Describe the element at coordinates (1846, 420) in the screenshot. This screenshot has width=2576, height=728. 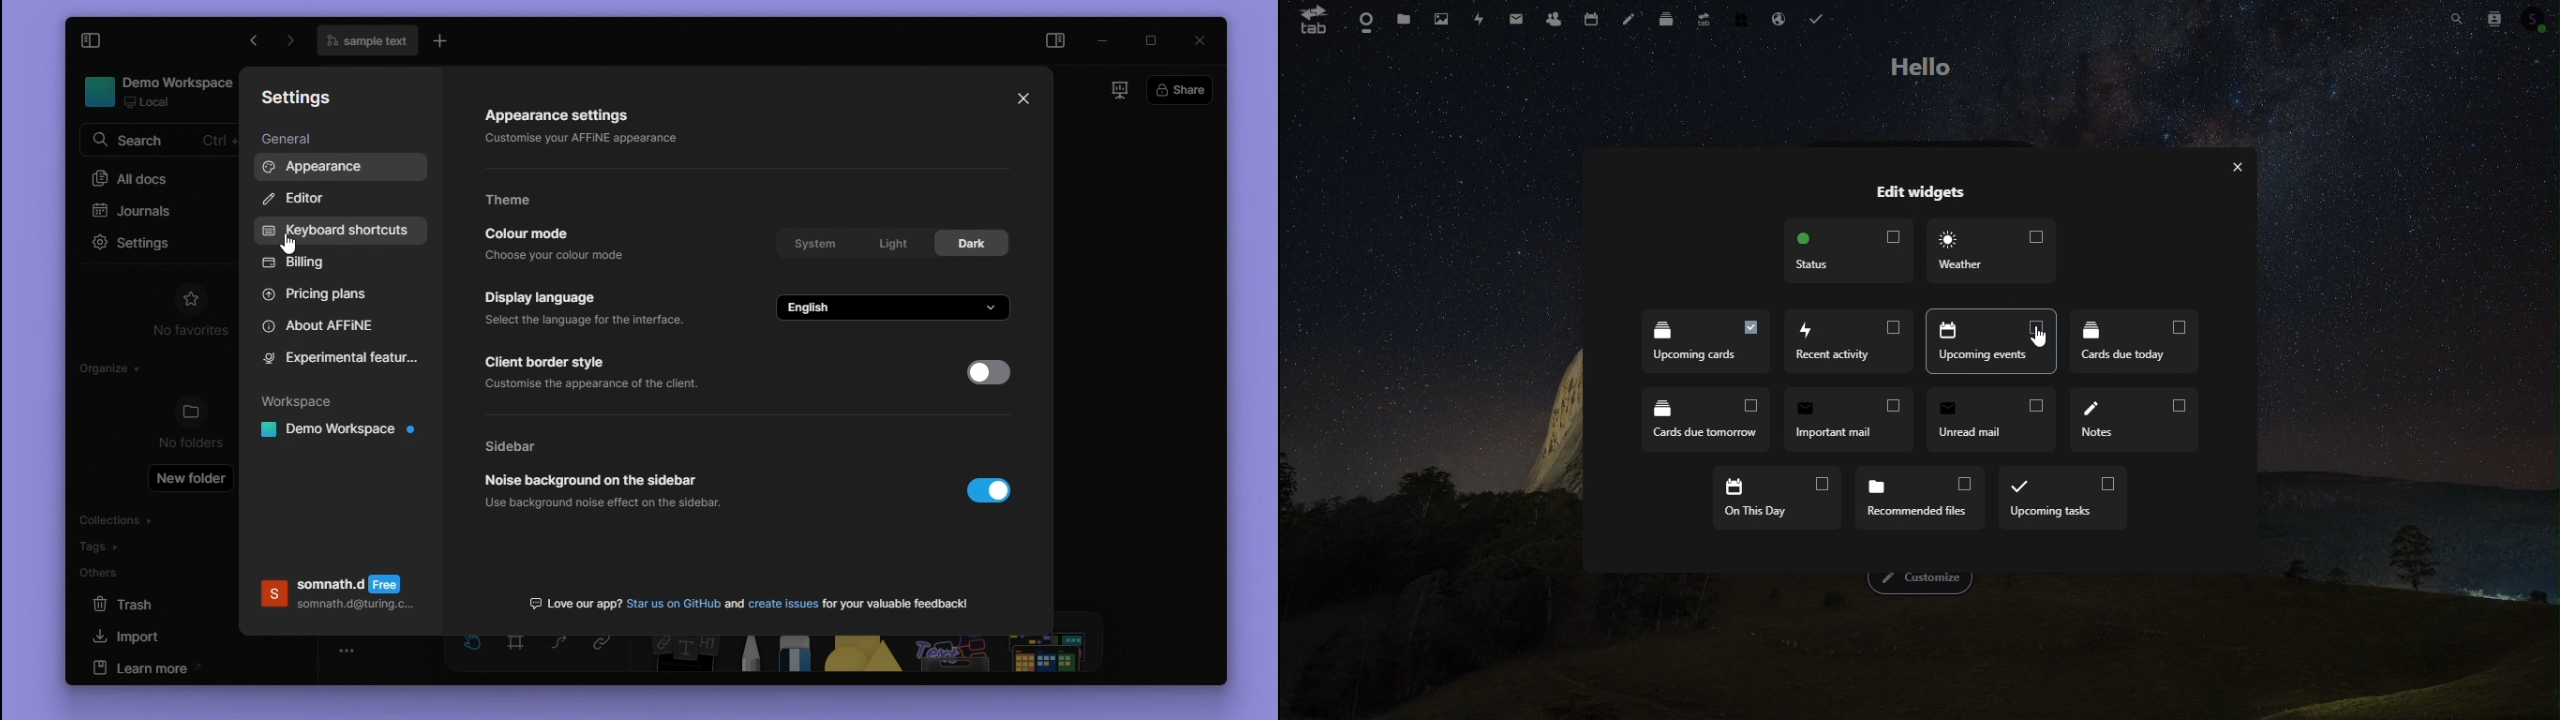
I see `Important mail` at that location.